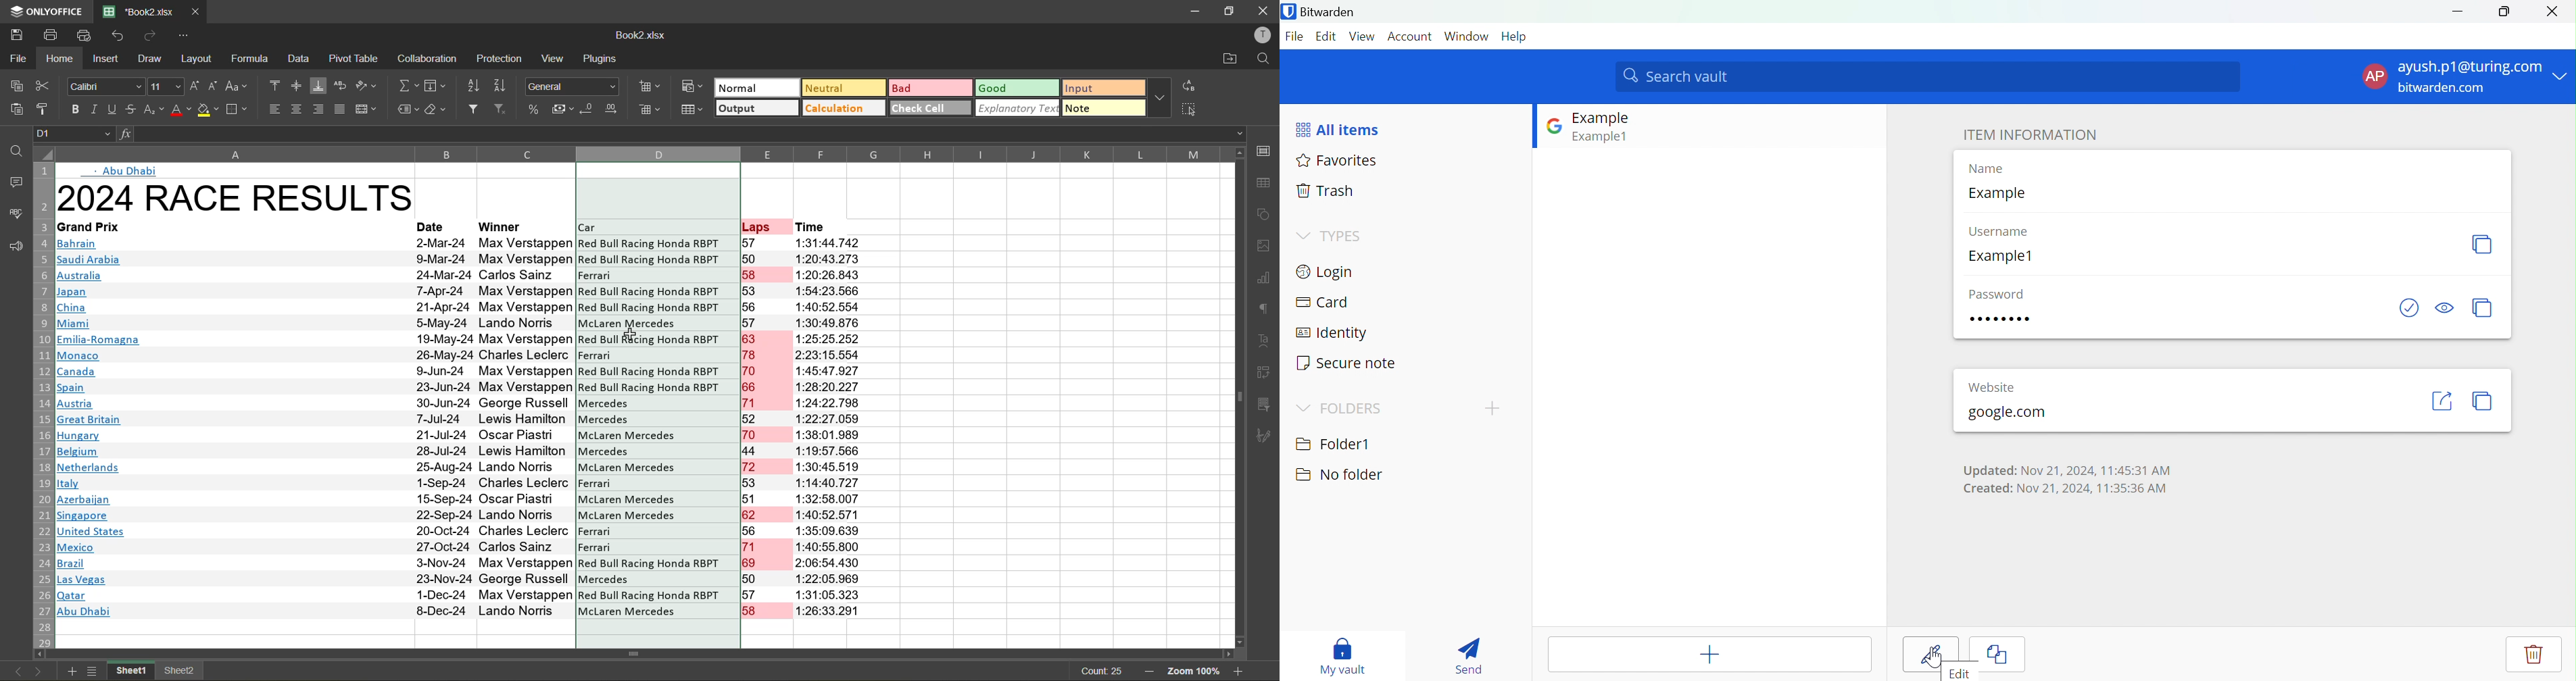 This screenshot has width=2576, height=700. Describe the element at coordinates (929, 89) in the screenshot. I see `bad` at that location.